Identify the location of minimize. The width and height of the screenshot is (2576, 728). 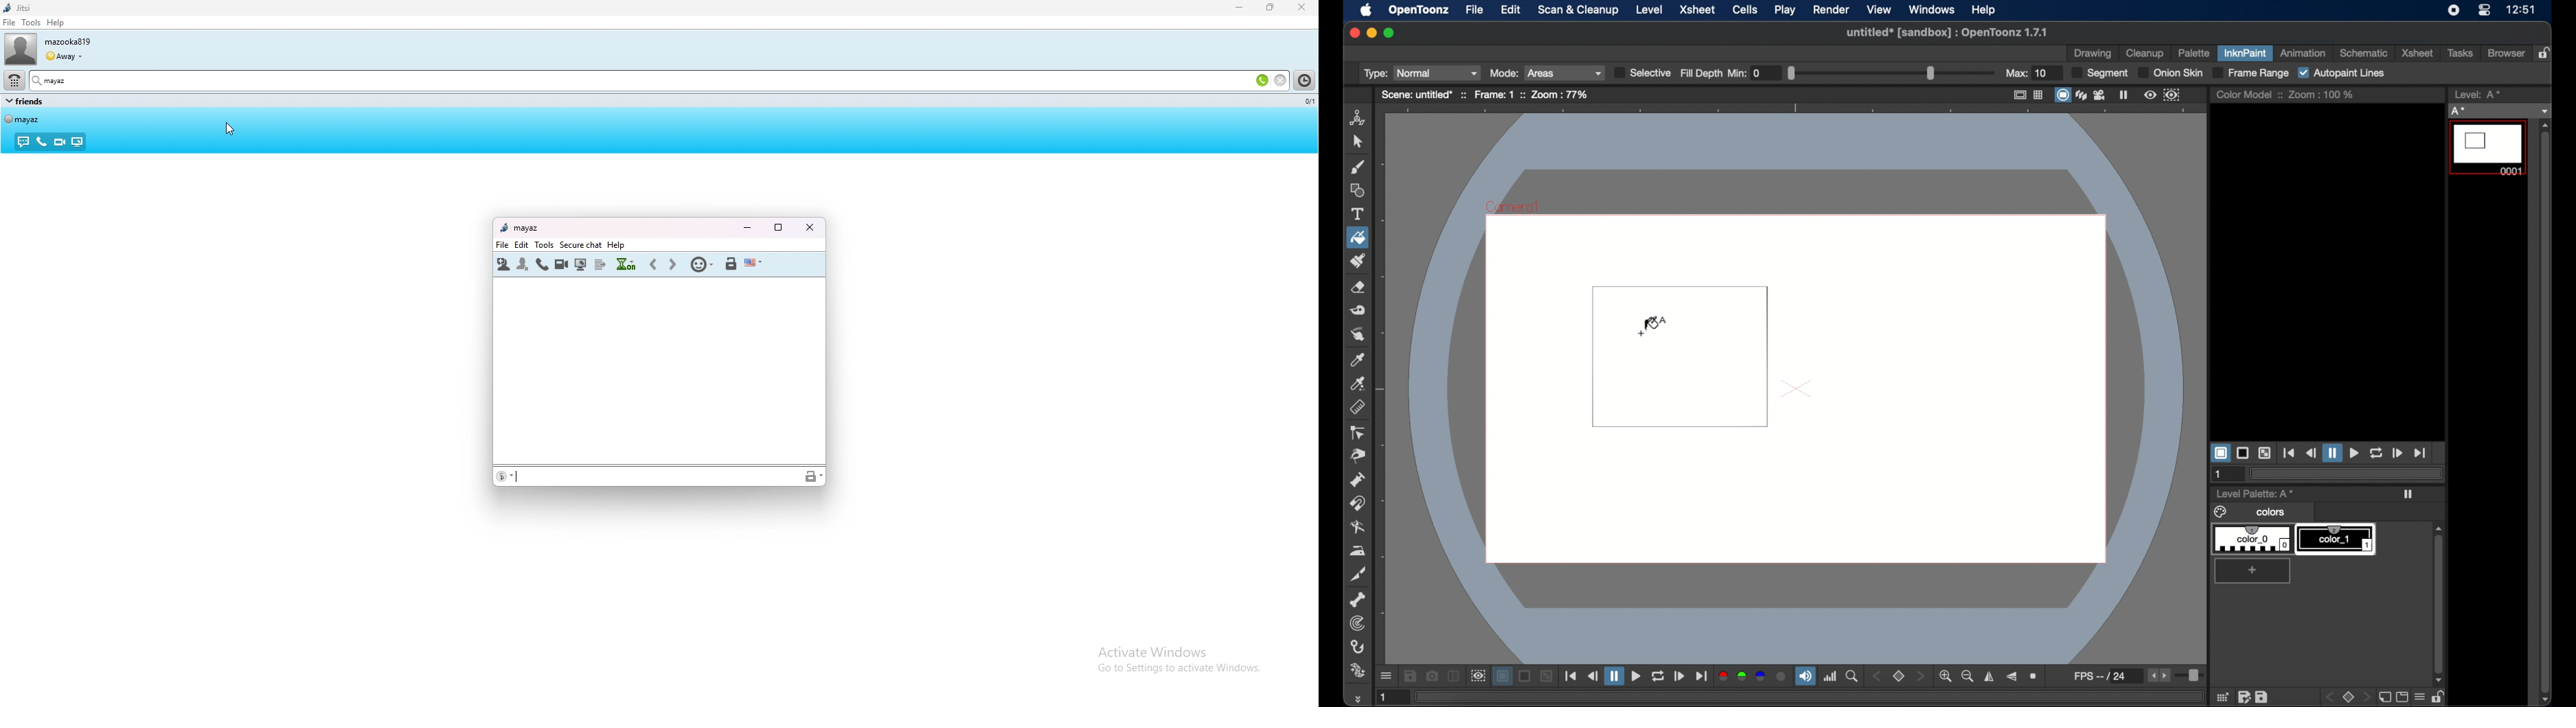
(1371, 33).